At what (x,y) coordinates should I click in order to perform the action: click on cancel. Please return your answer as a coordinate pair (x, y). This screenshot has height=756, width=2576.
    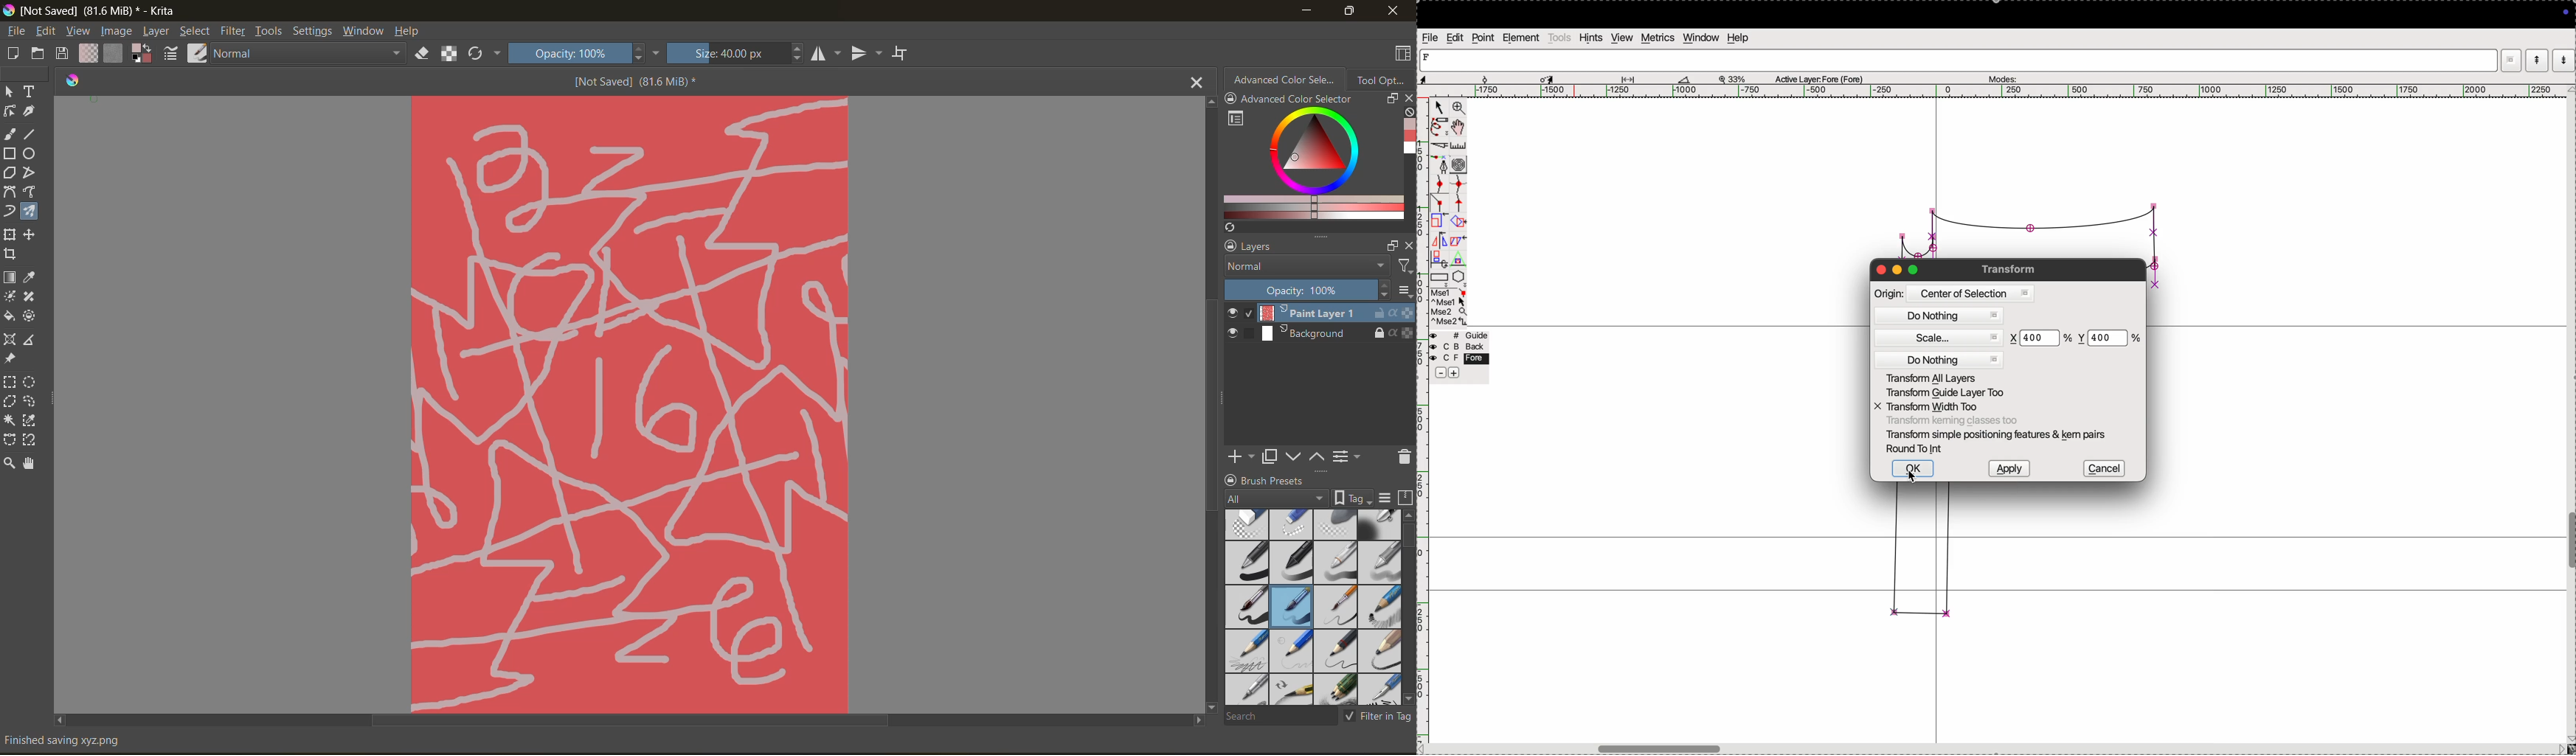
    Looking at the image, I should click on (2104, 468).